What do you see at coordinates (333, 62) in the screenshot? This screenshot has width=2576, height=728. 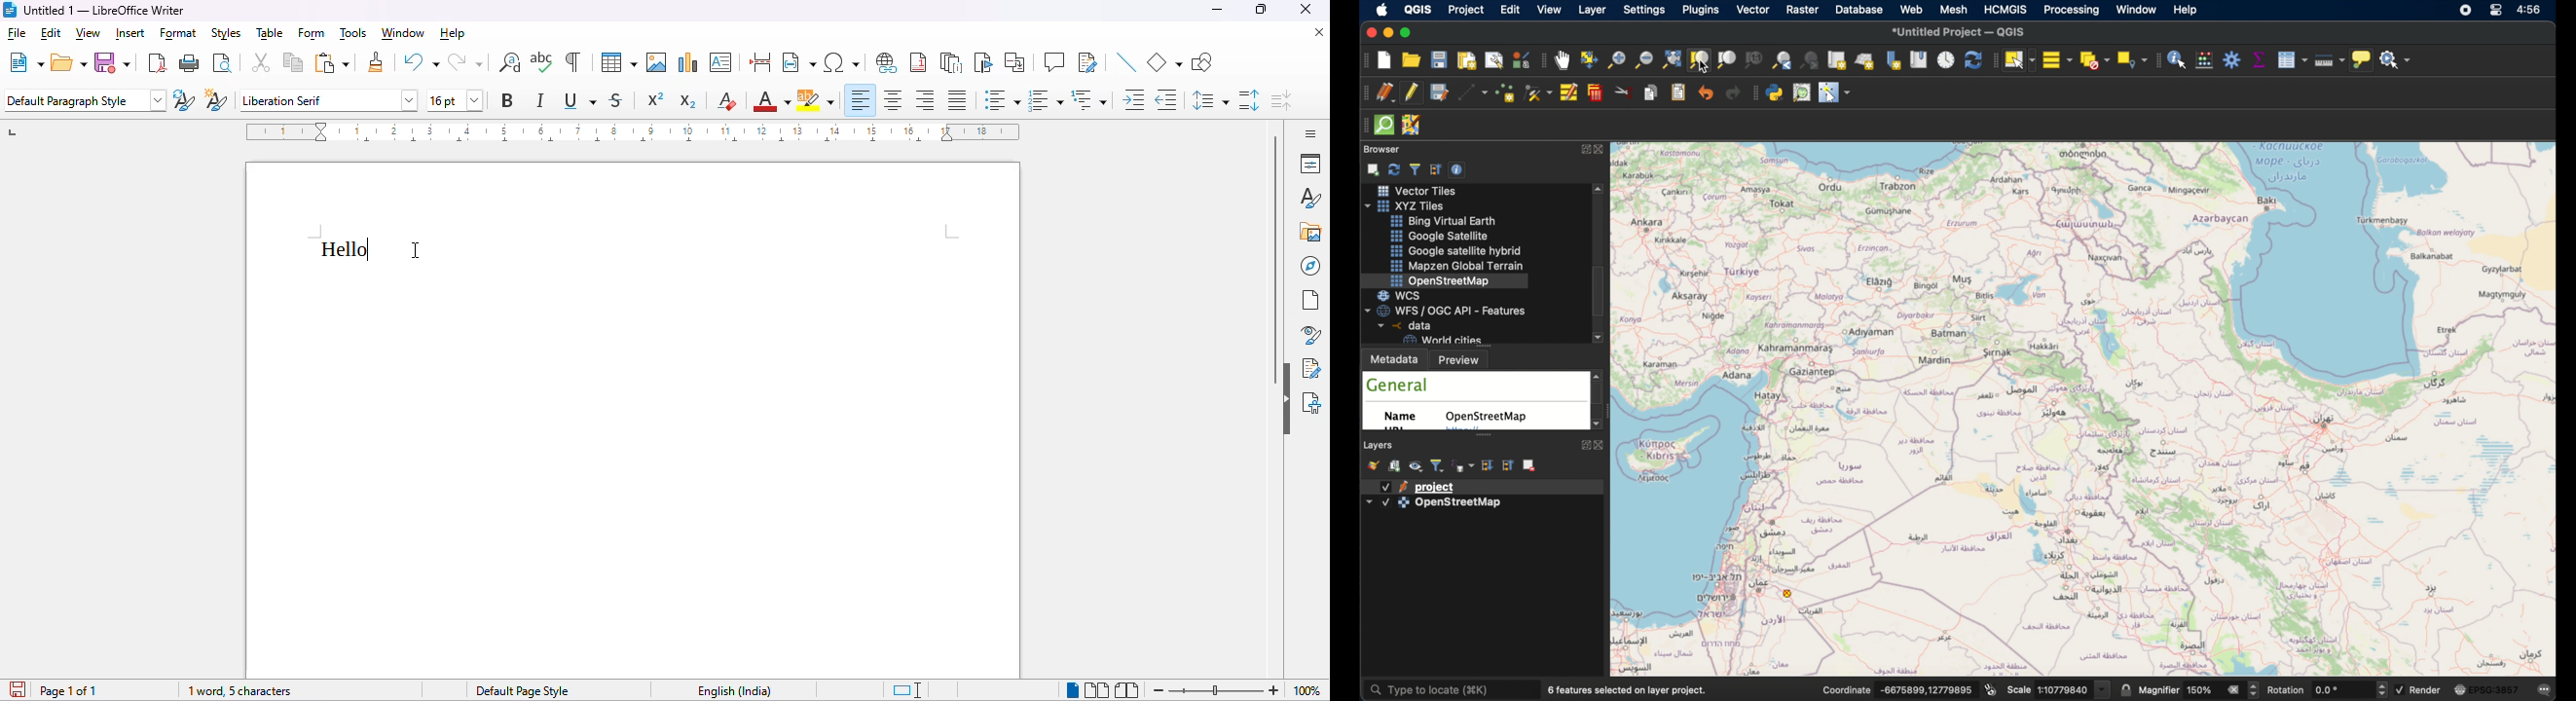 I see `paste` at bounding box center [333, 62].